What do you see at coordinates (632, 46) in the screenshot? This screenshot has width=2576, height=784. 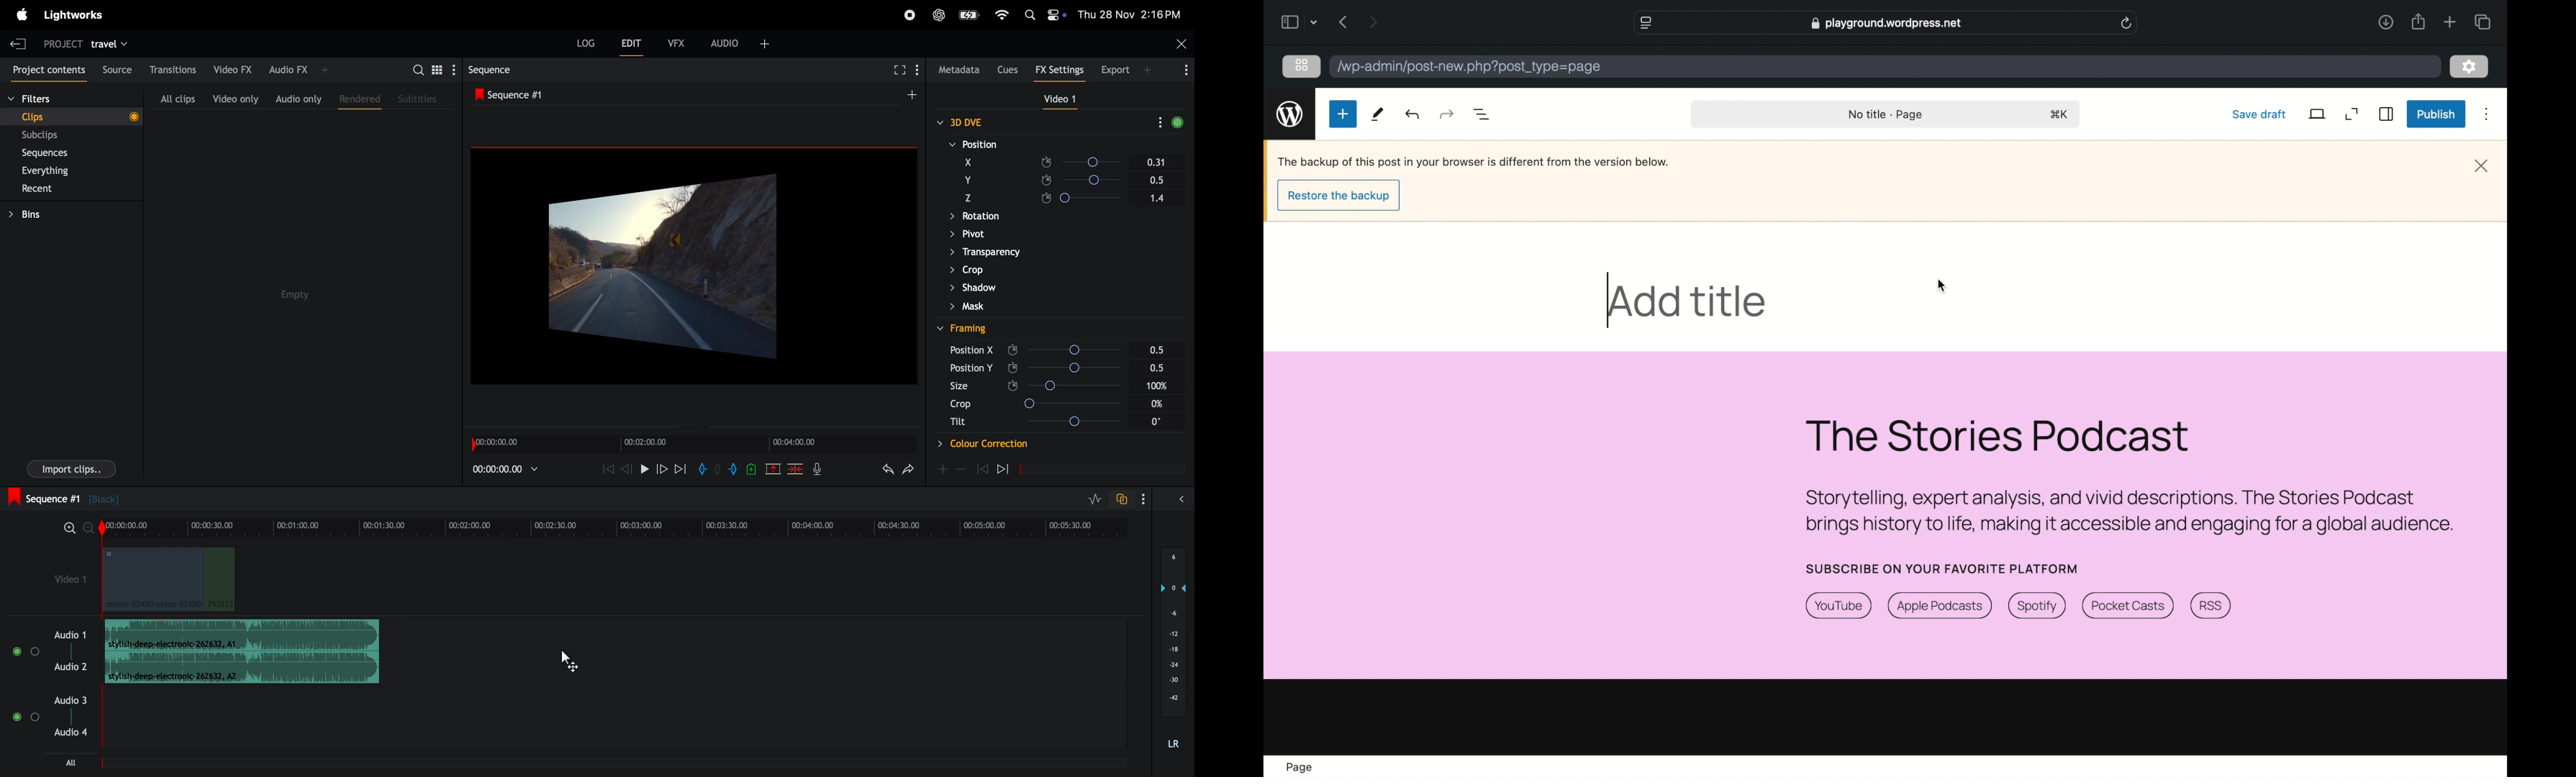 I see `edit` at bounding box center [632, 46].